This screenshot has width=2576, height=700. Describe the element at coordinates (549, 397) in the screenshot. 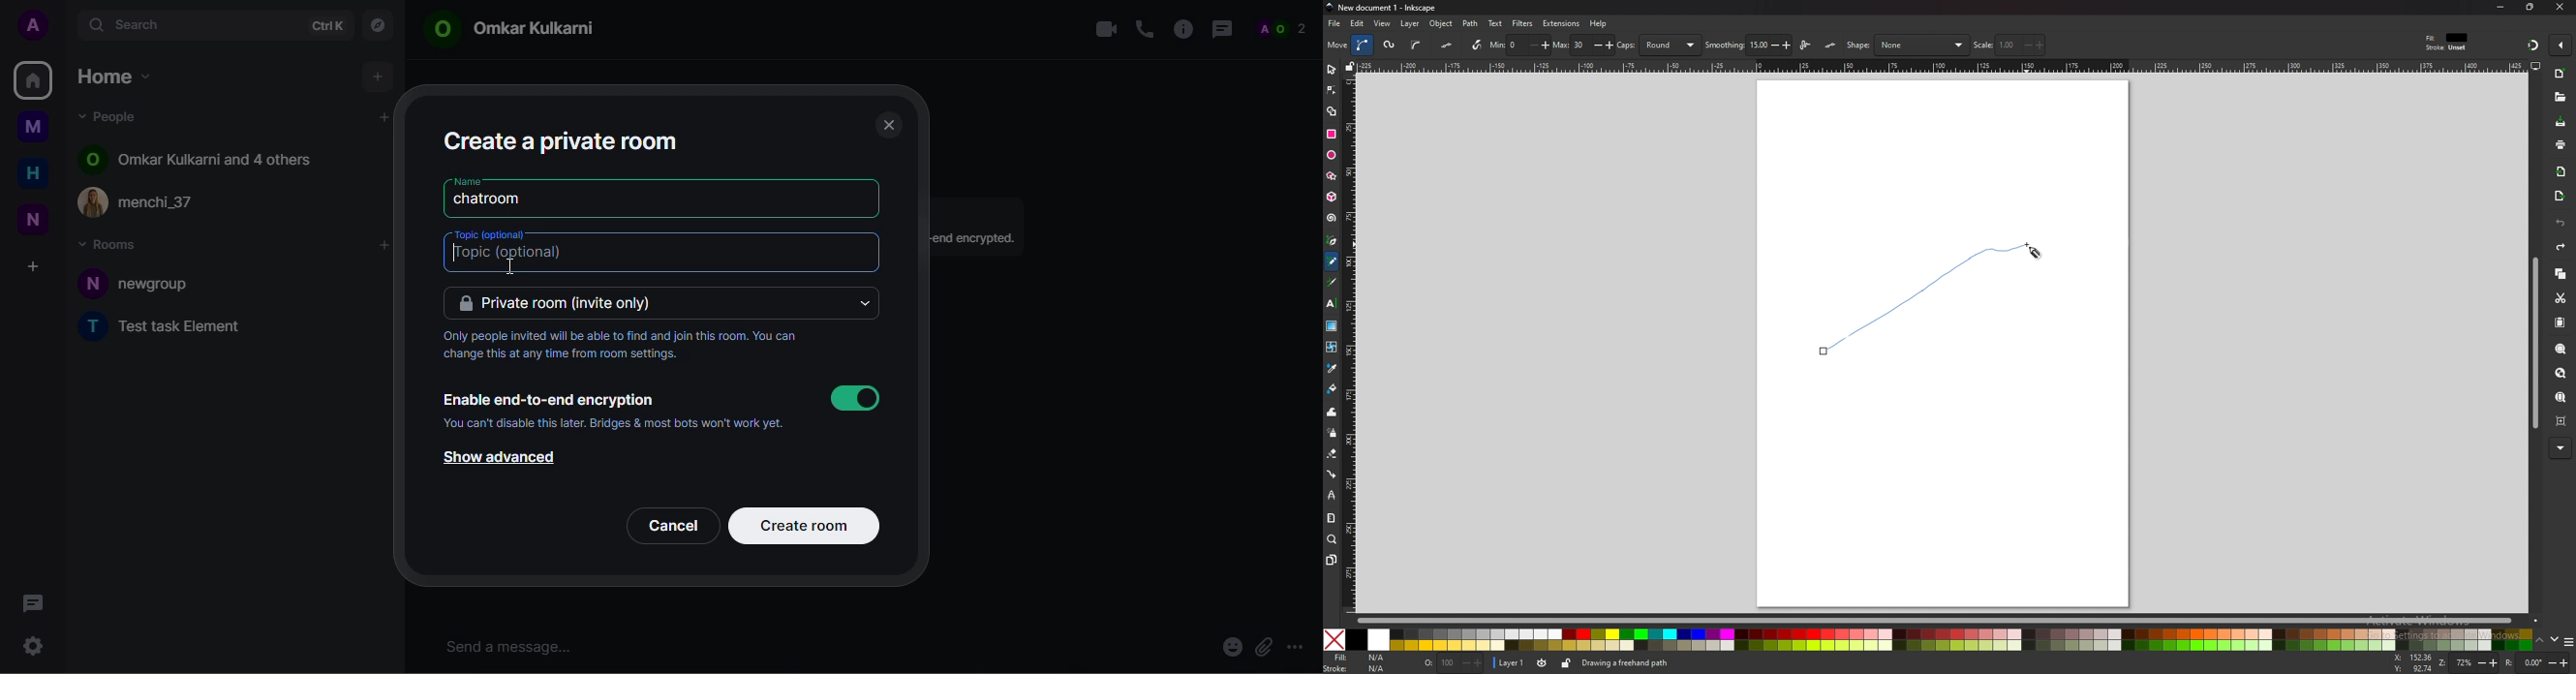

I see `enable end-to-end encryption` at that location.